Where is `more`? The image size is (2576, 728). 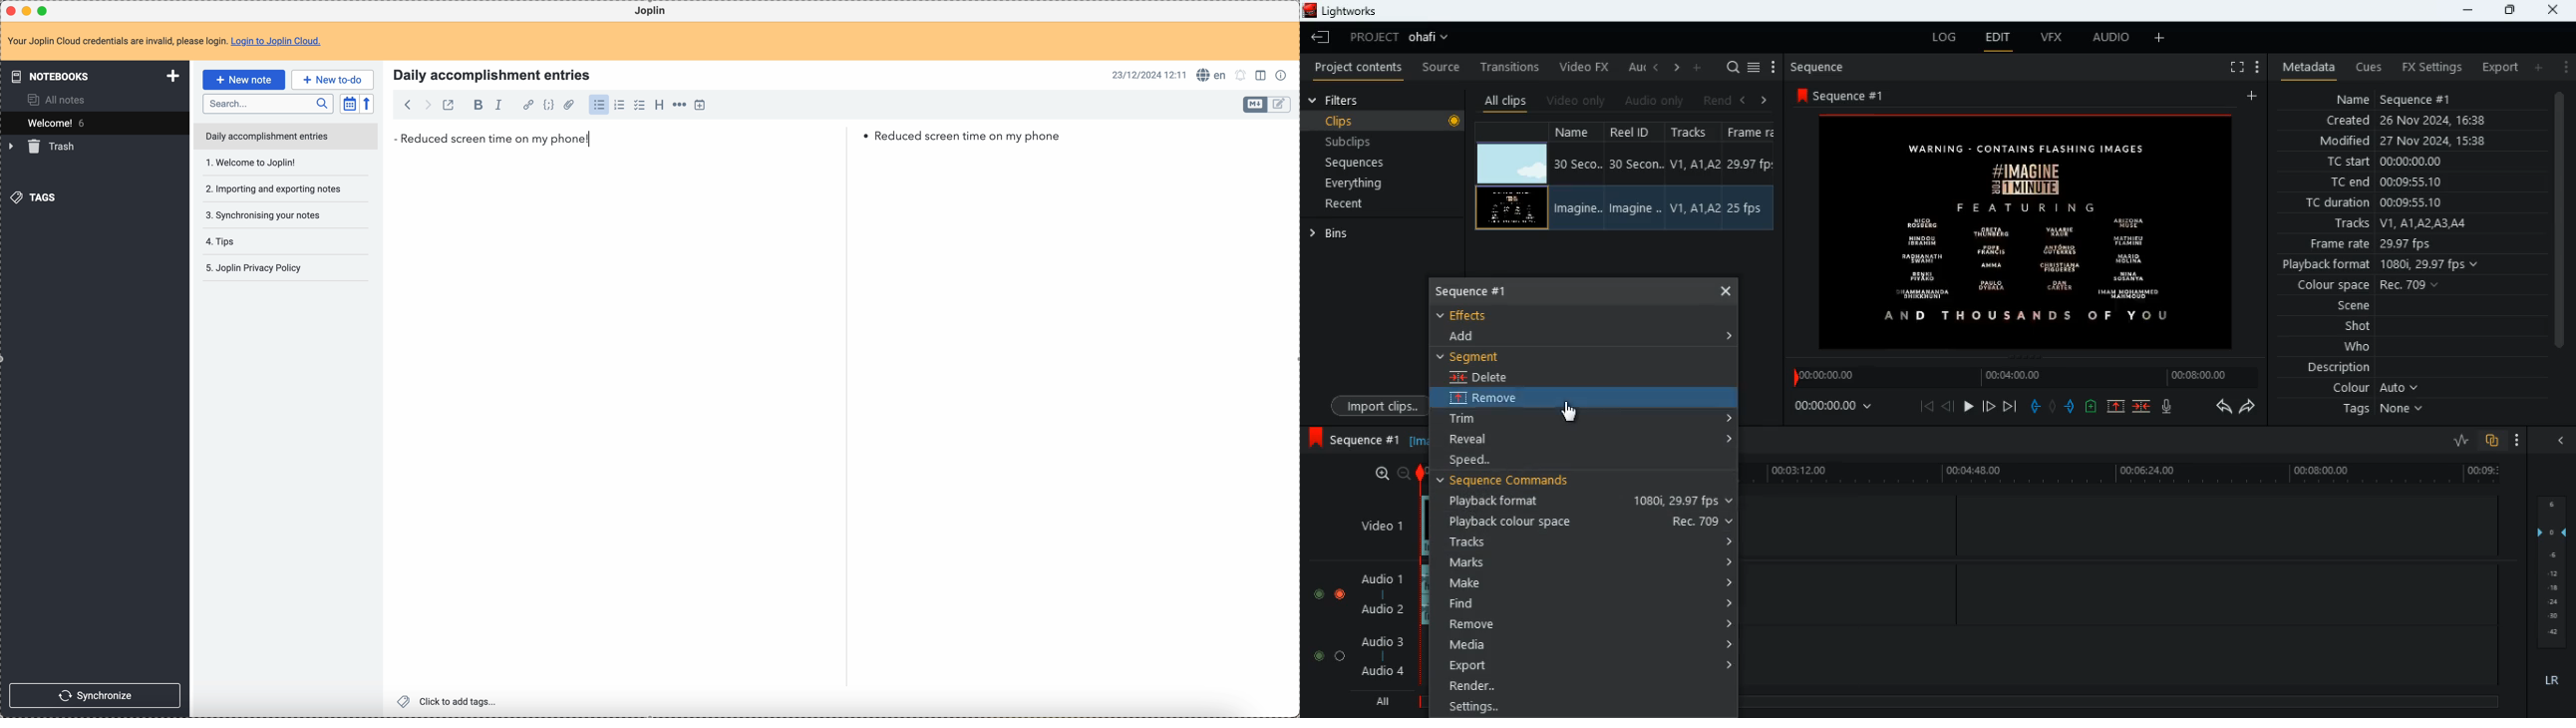 more is located at coordinates (2257, 65).